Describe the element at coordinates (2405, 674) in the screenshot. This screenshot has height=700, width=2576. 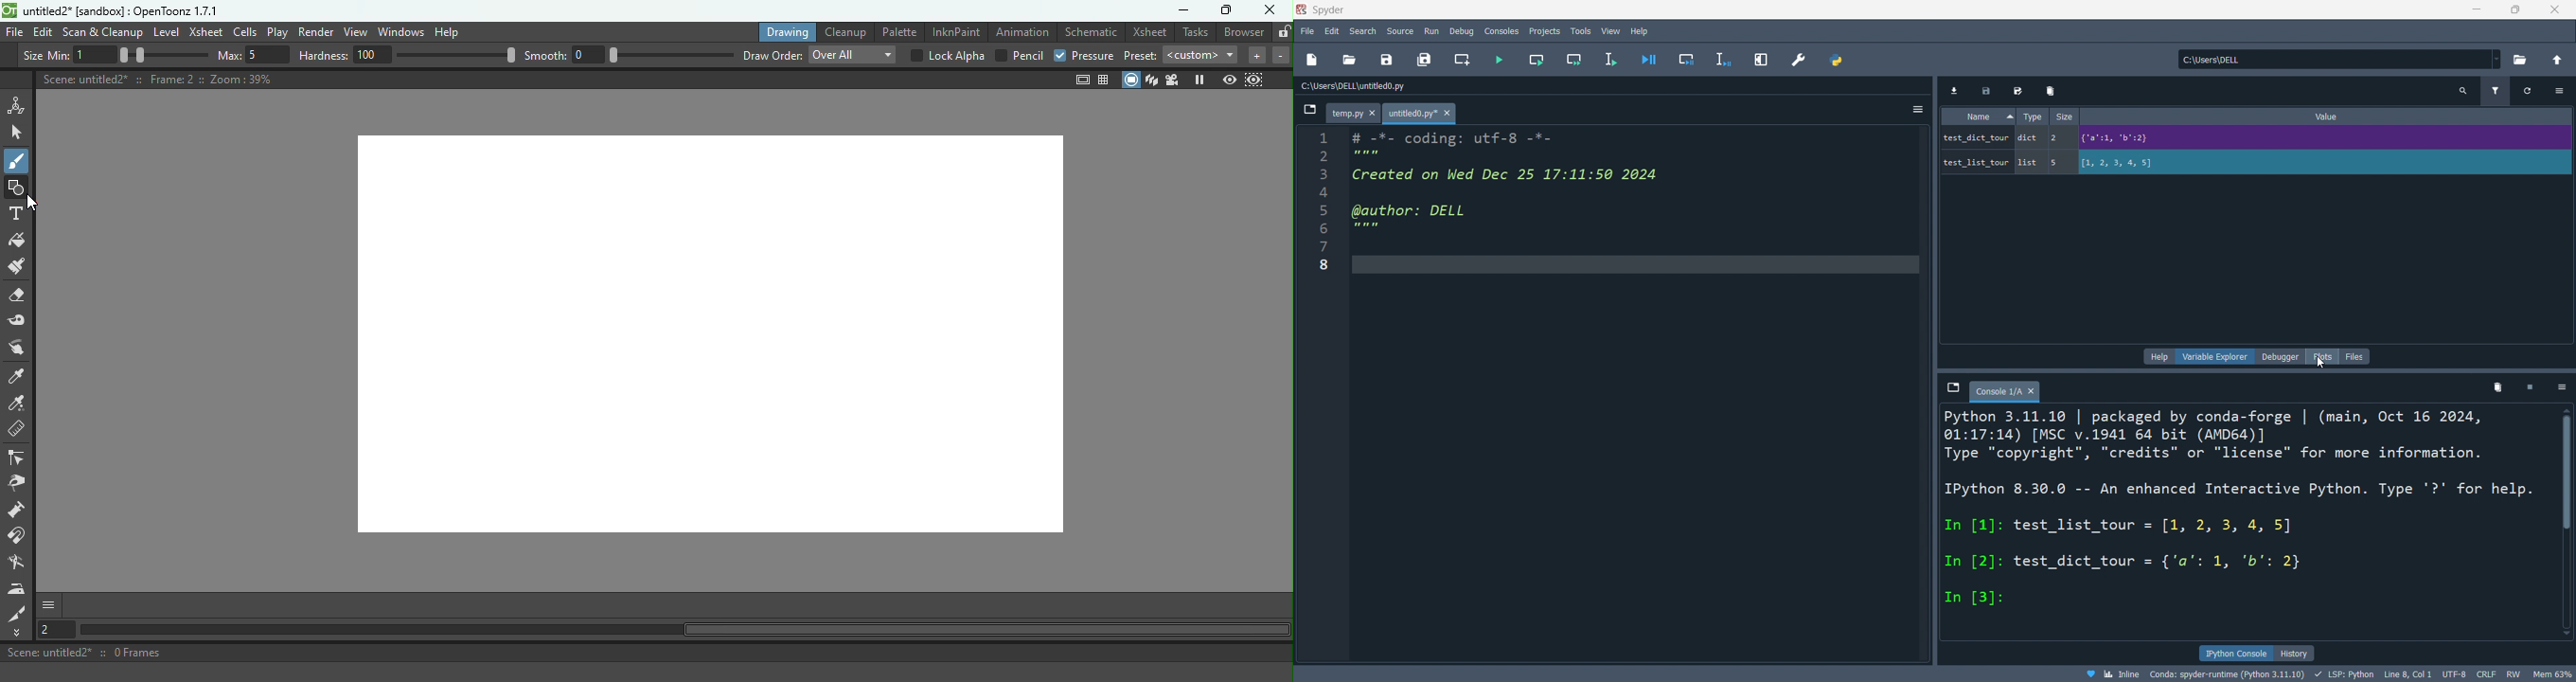
I see `cursor position` at that location.